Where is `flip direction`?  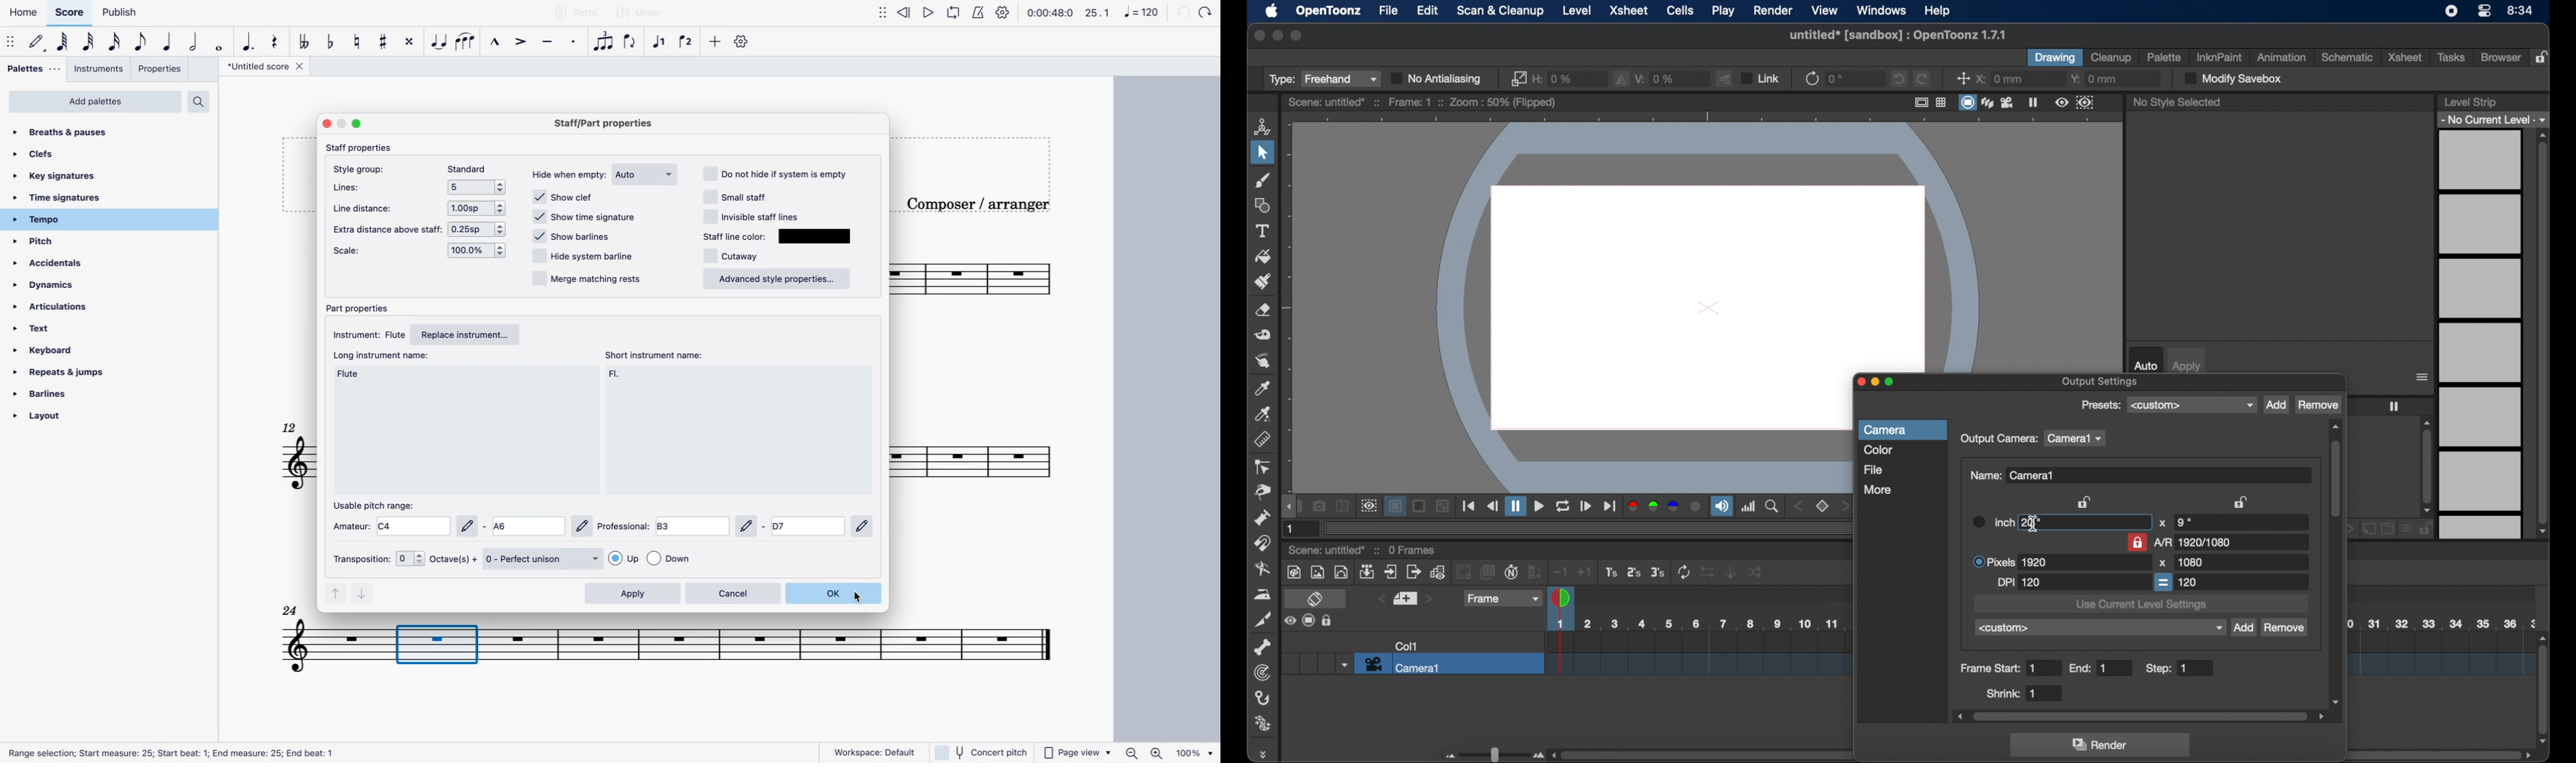 flip direction is located at coordinates (629, 41).